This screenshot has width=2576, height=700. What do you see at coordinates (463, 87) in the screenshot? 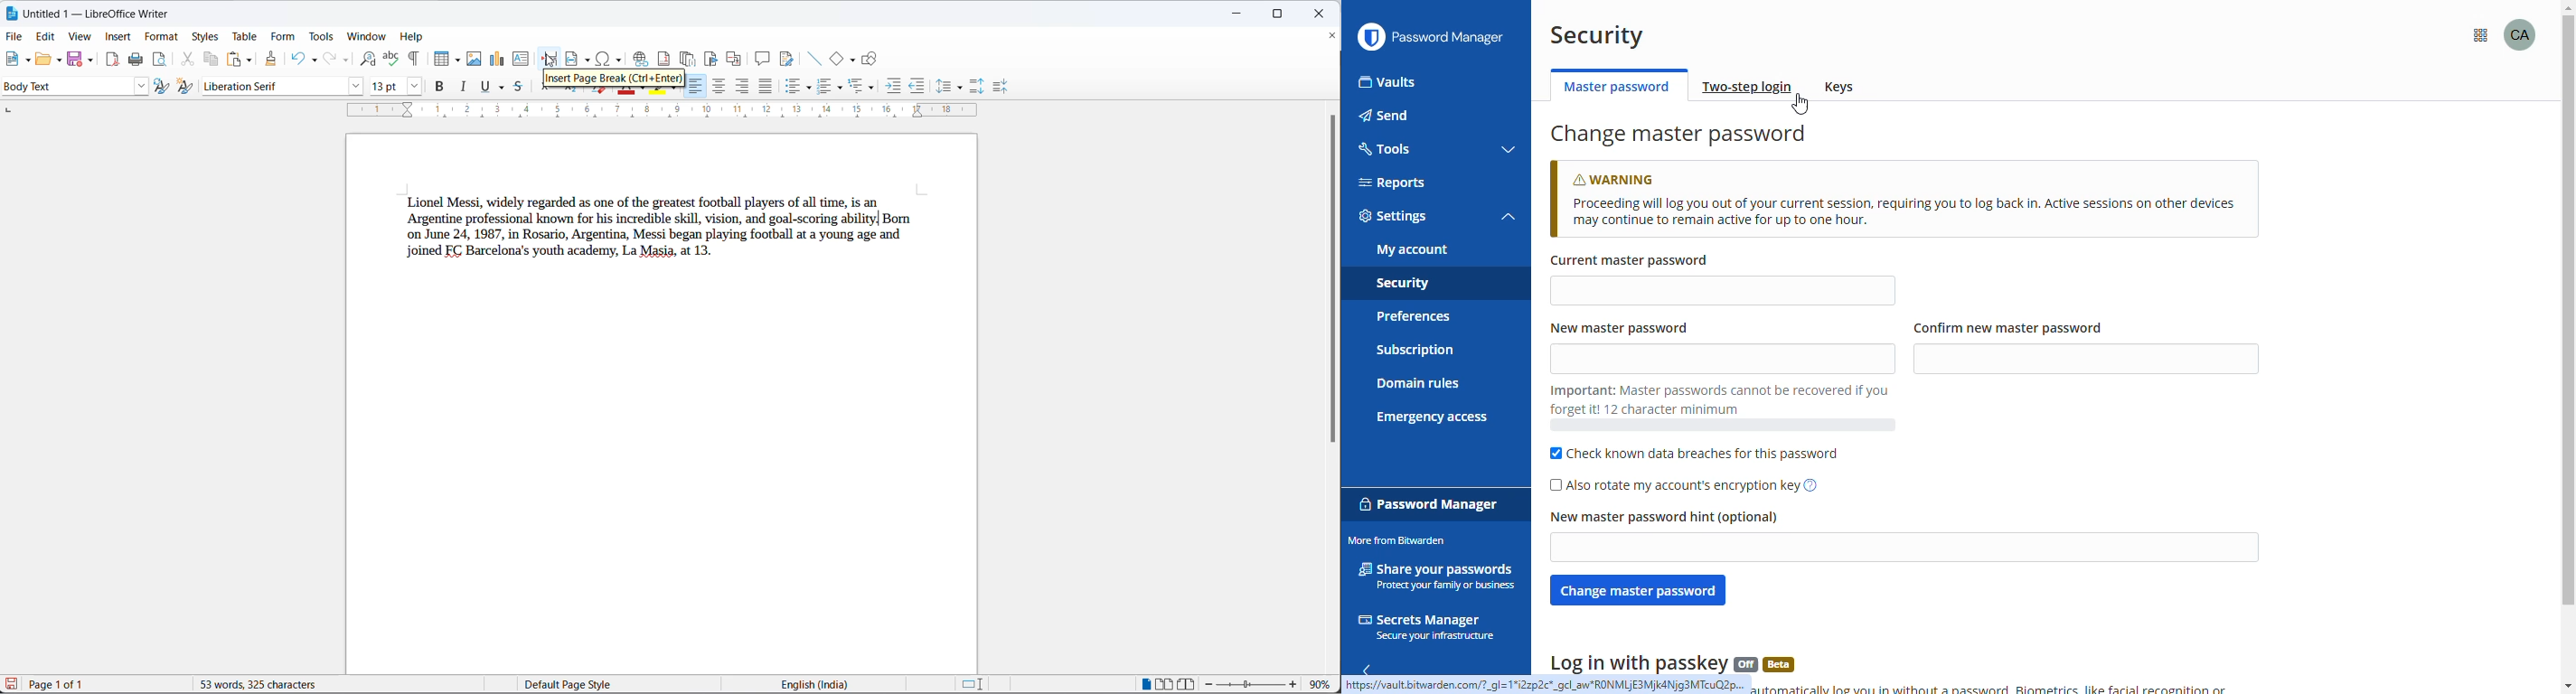
I see `italic` at bounding box center [463, 87].